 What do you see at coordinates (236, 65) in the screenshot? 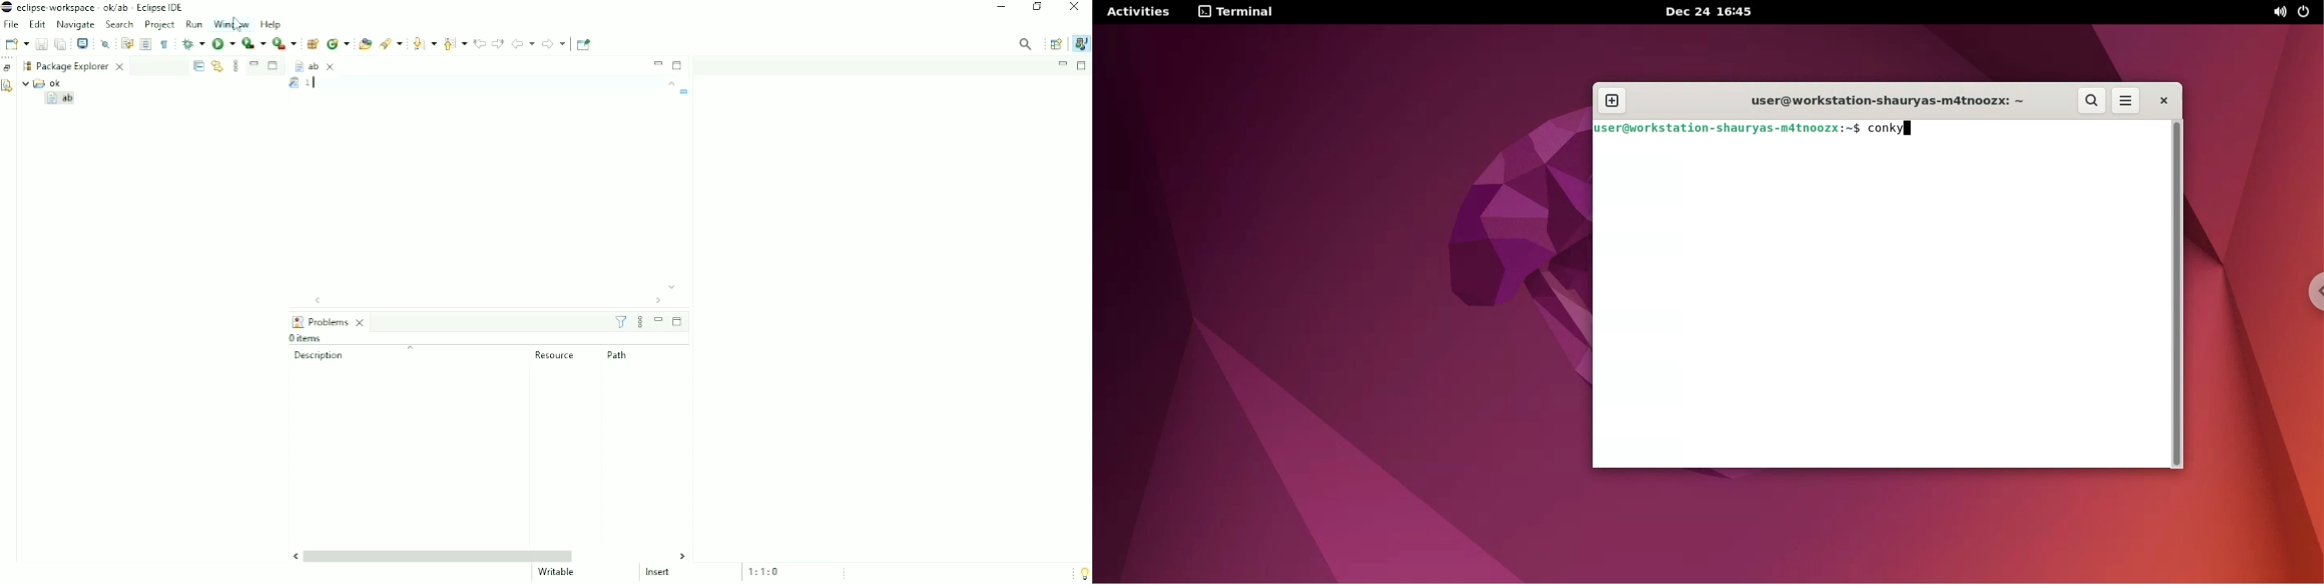
I see `View Menu` at bounding box center [236, 65].